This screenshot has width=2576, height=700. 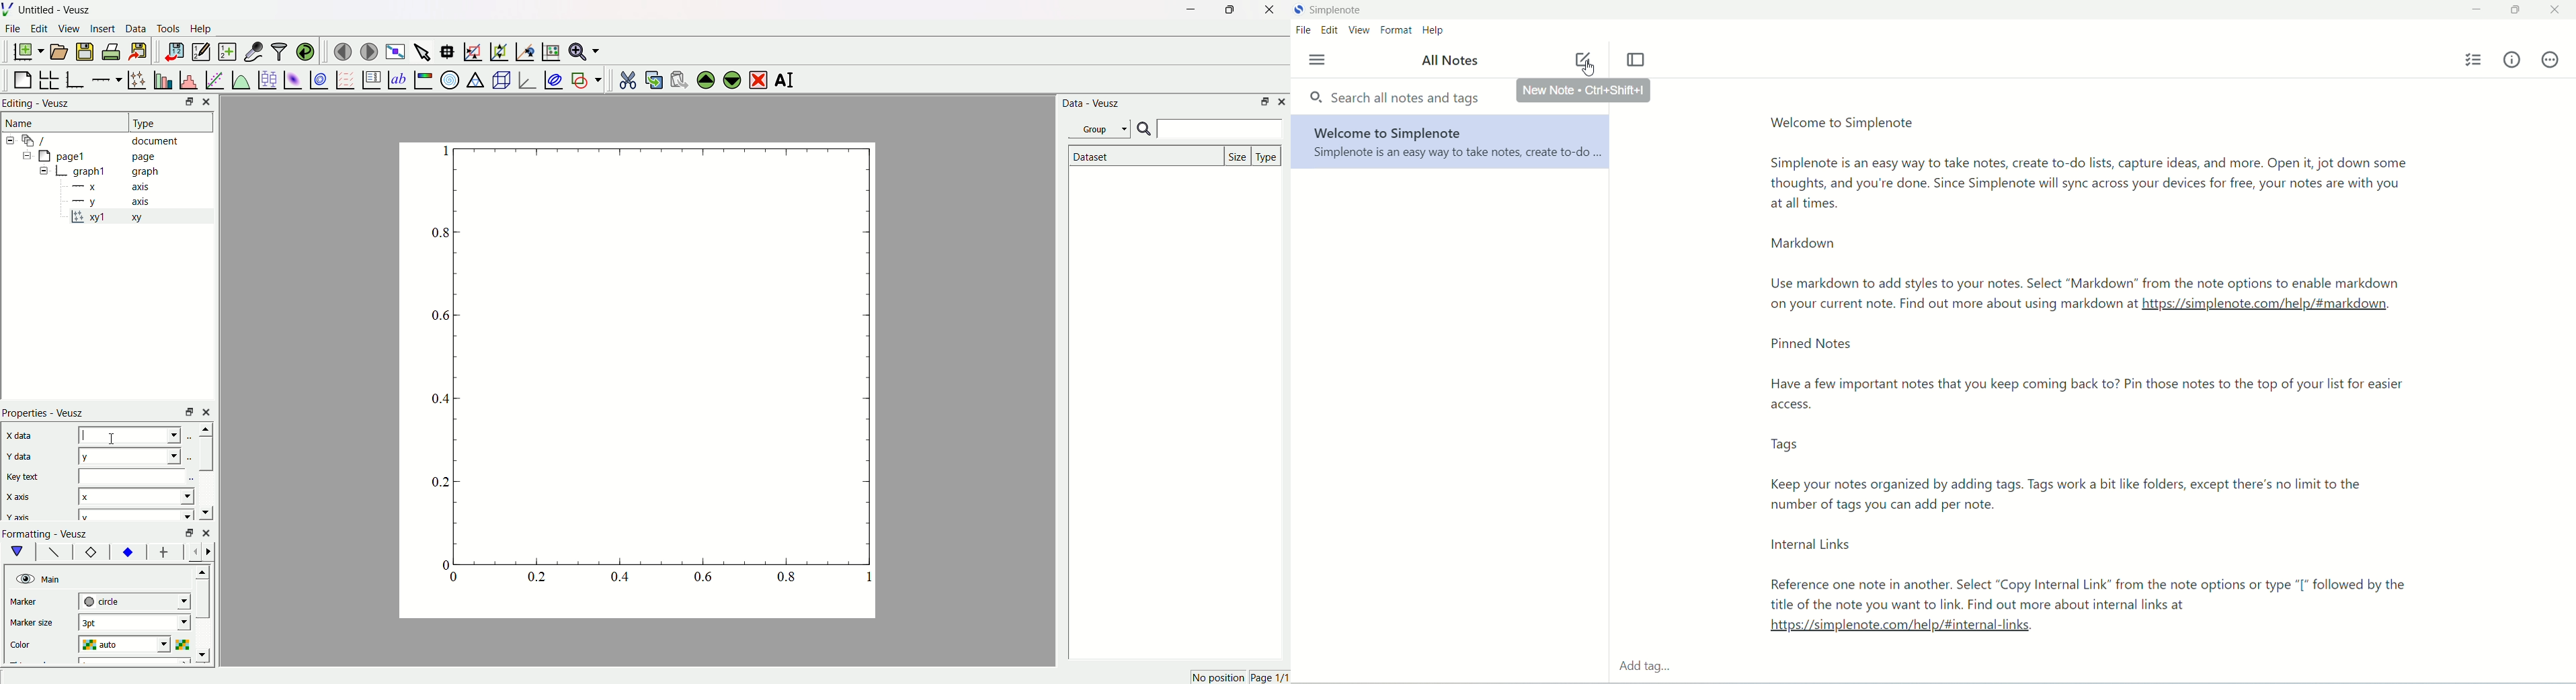 What do you see at coordinates (2513, 62) in the screenshot?
I see `info` at bounding box center [2513, 62].